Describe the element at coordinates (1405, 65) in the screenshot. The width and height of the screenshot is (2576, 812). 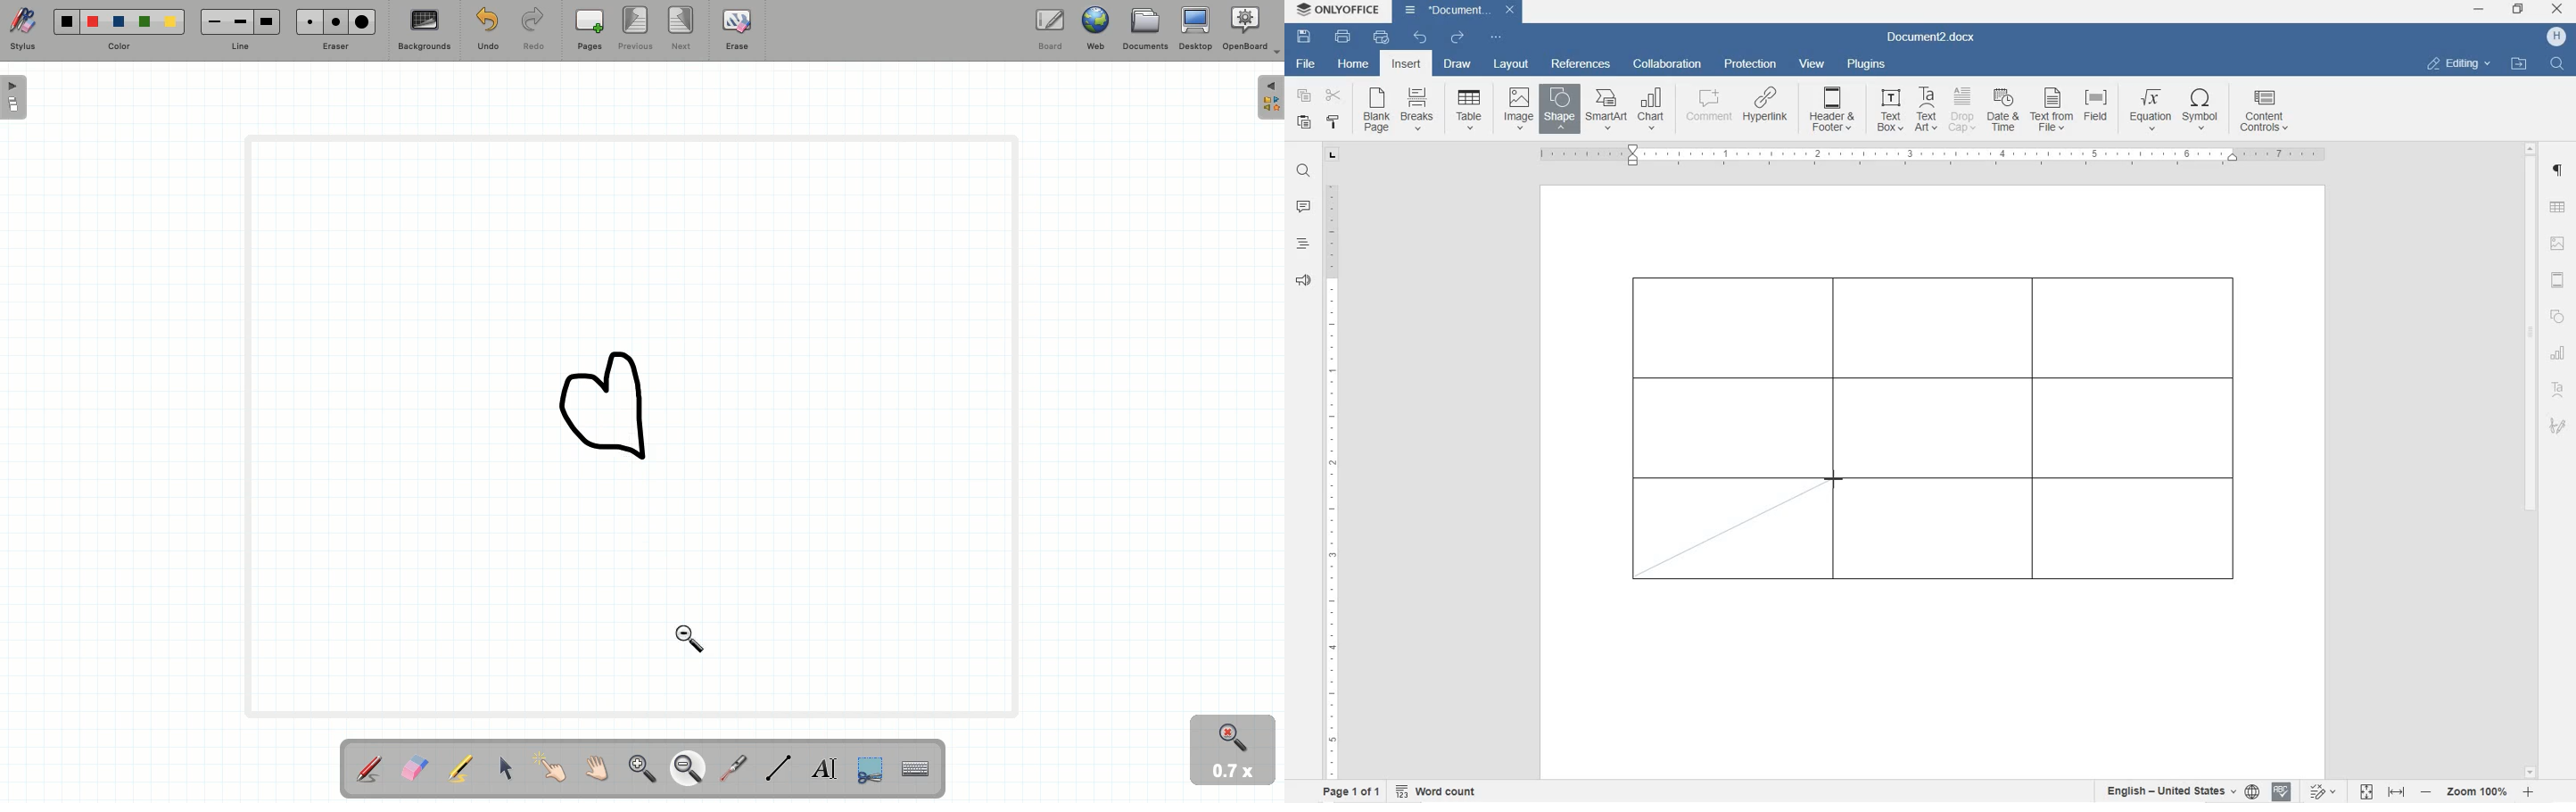
I see `insert` at that location.